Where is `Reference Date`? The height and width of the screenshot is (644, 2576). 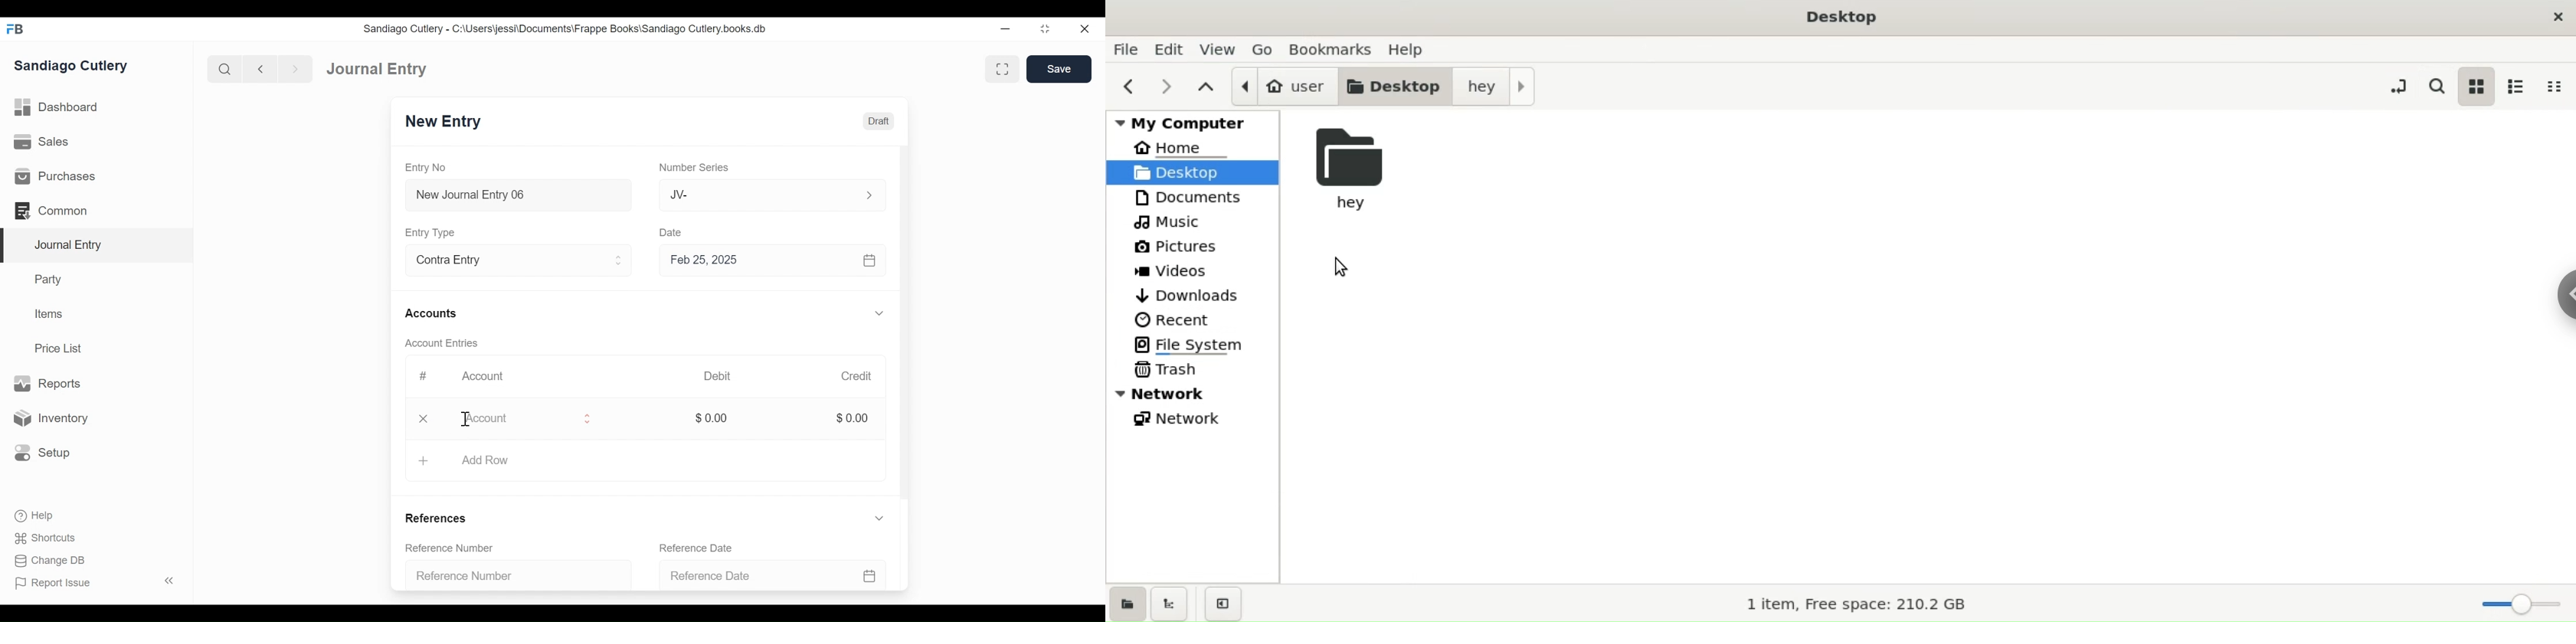
Reference Date is located at coordinates (775, 574).